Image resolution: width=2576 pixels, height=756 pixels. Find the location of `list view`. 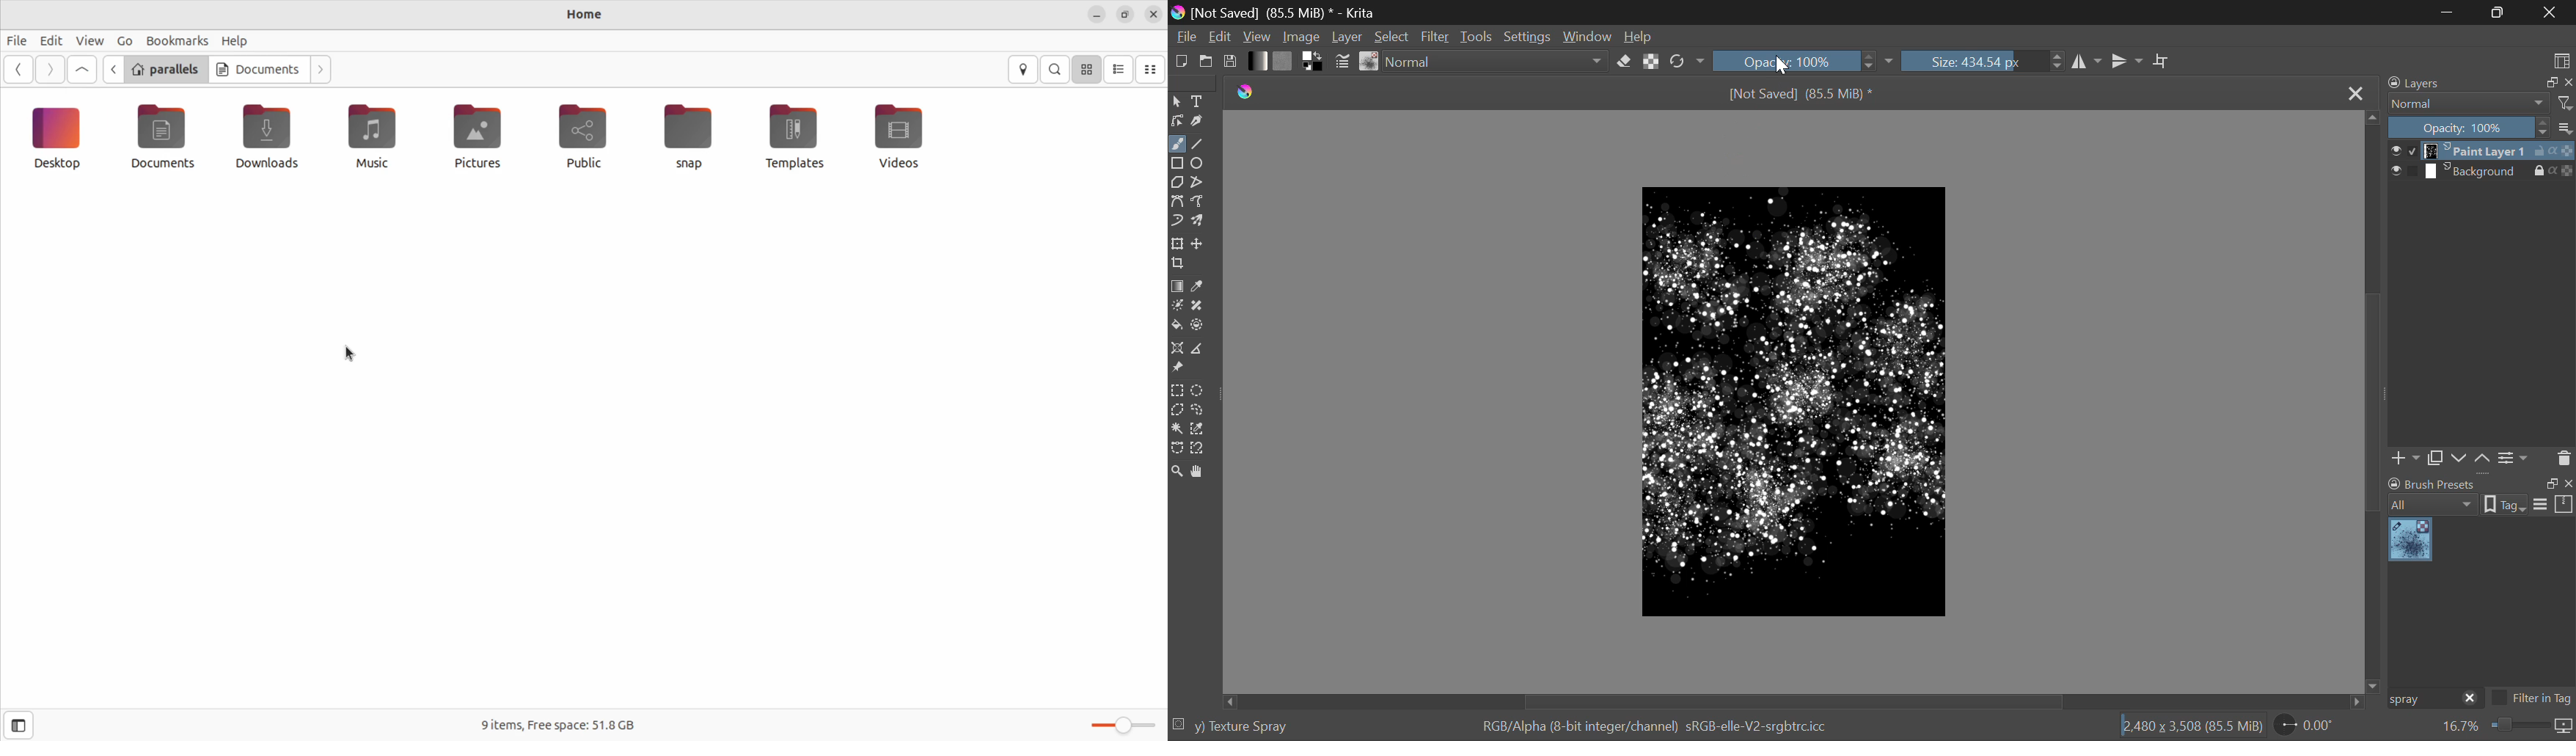

list view is located at coordinates (1119, 70).